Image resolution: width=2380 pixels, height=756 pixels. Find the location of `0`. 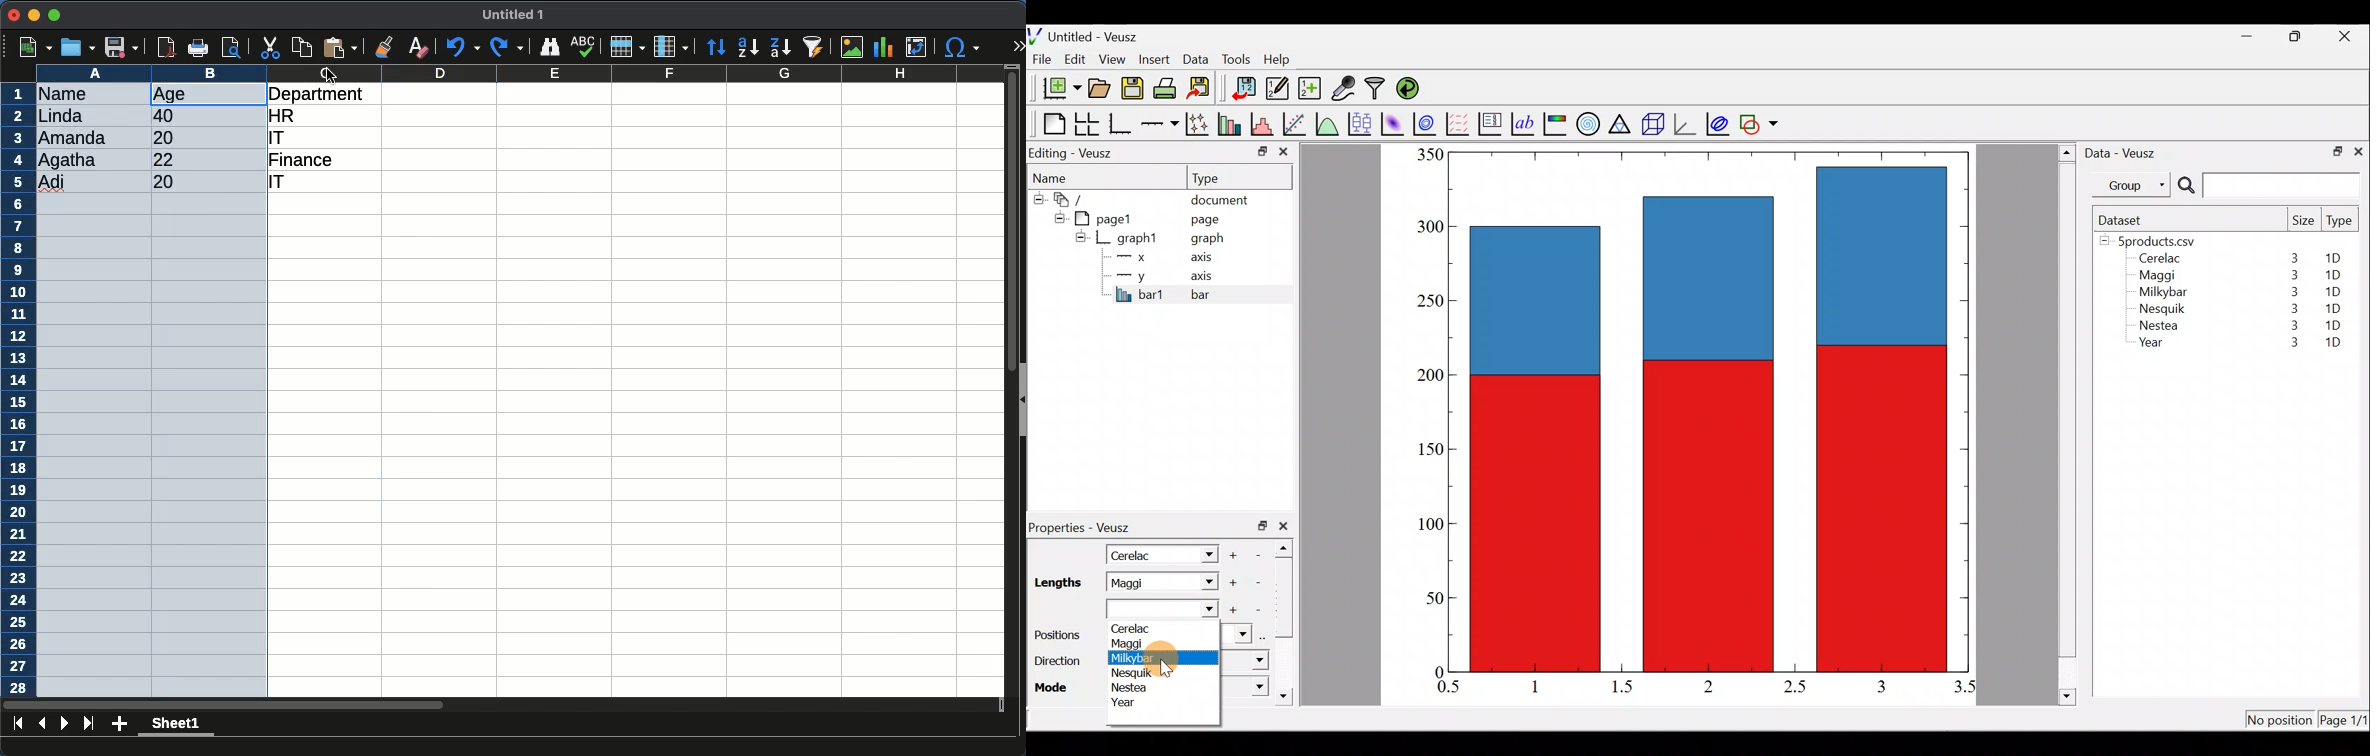

0 is located at coordinates (1437, 671).